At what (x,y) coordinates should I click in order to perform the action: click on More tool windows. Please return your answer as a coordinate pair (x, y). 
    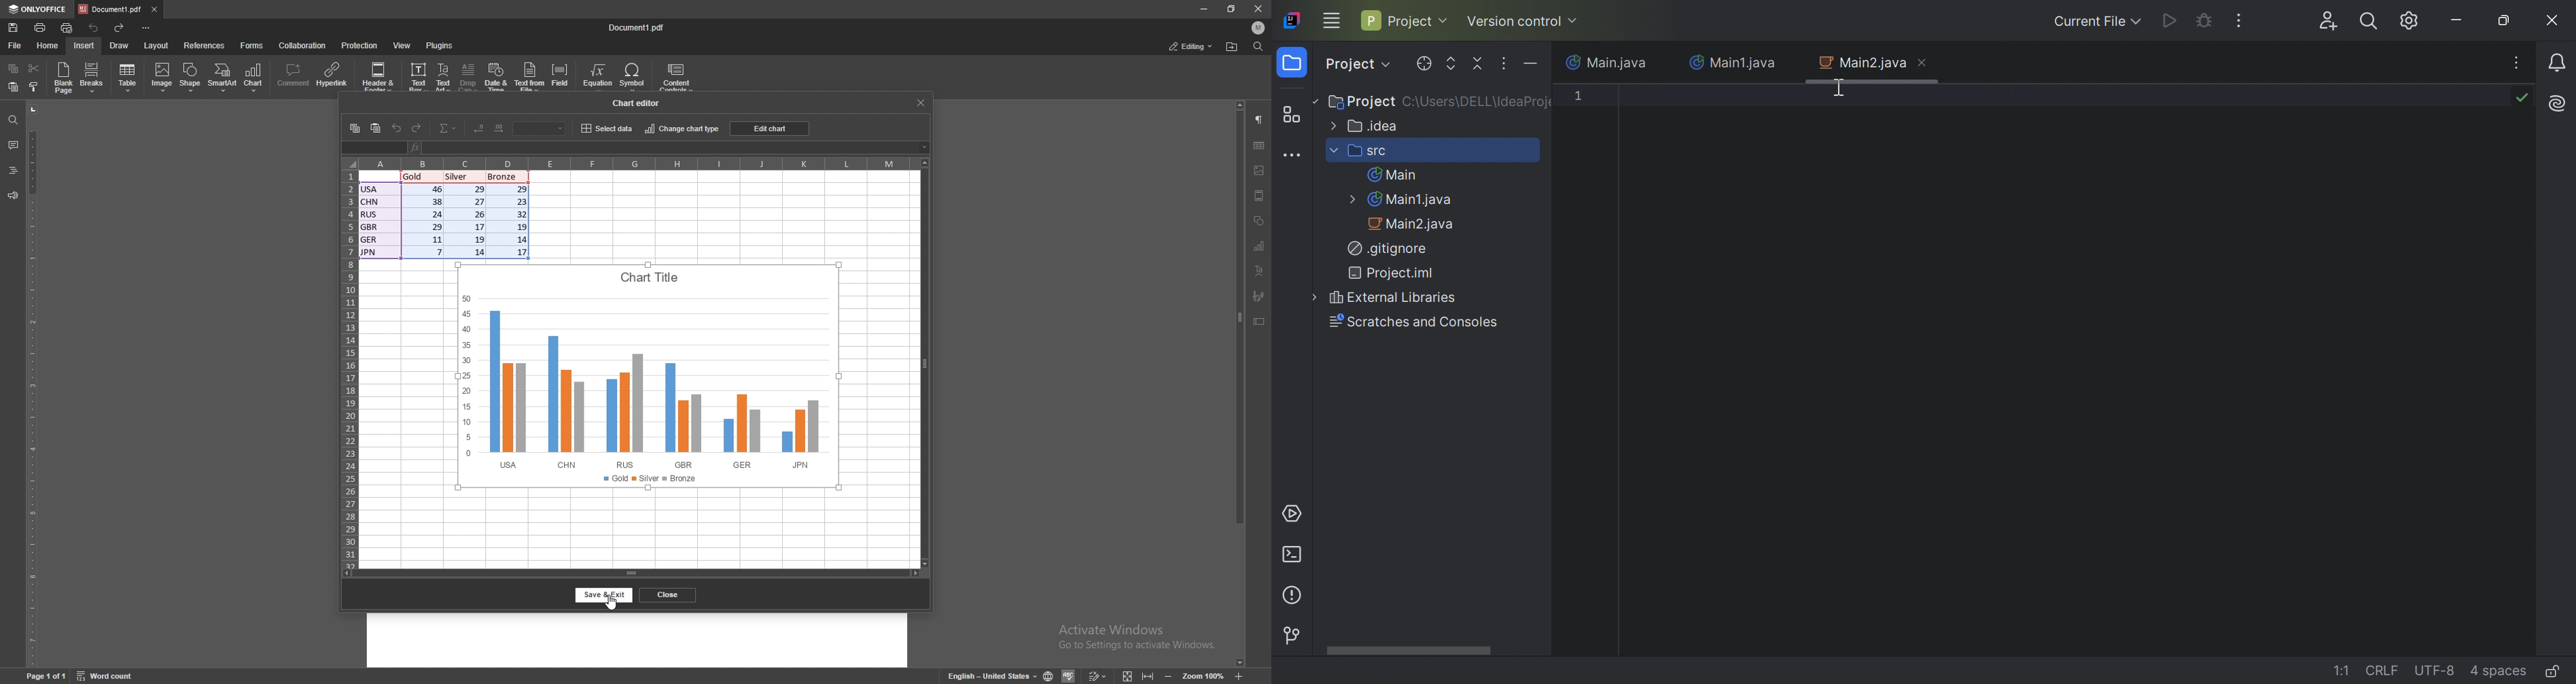
    Looking at the image, I should click on (1295, 156).